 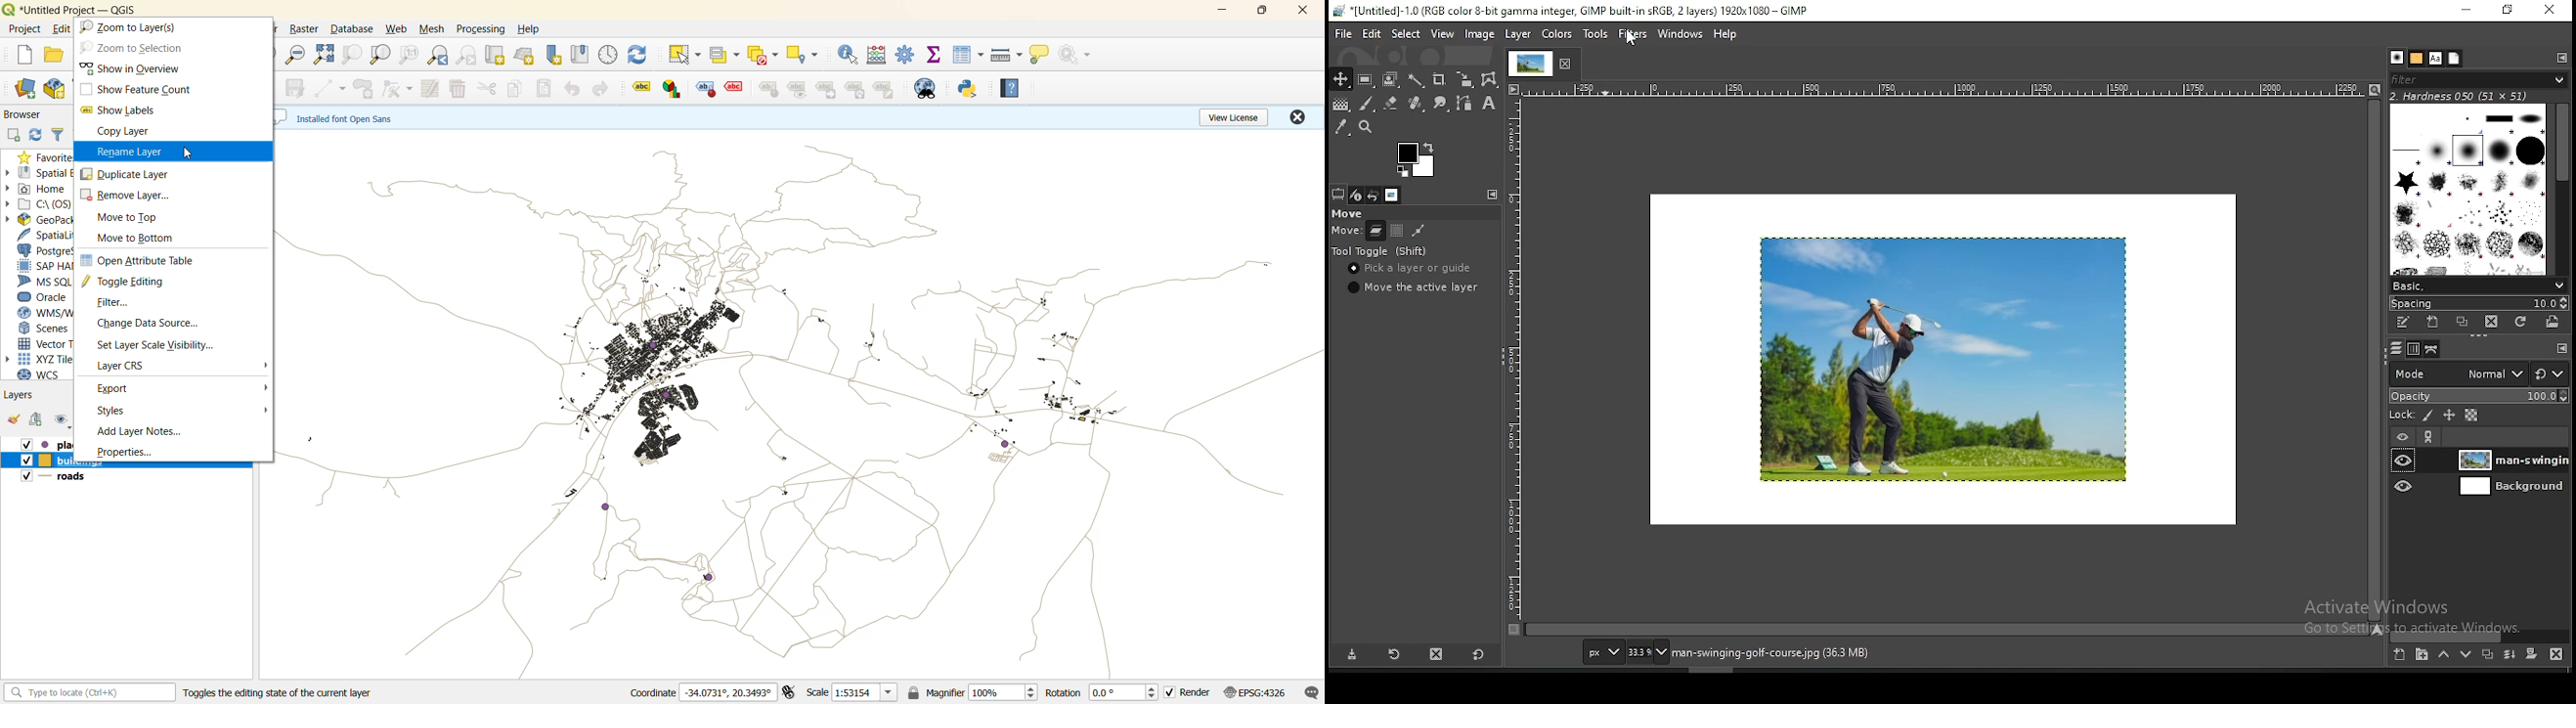 What do you see at coordinates (1007, 56) in the screenshot?
I see `measure line` at bounding box center [1007, 56].